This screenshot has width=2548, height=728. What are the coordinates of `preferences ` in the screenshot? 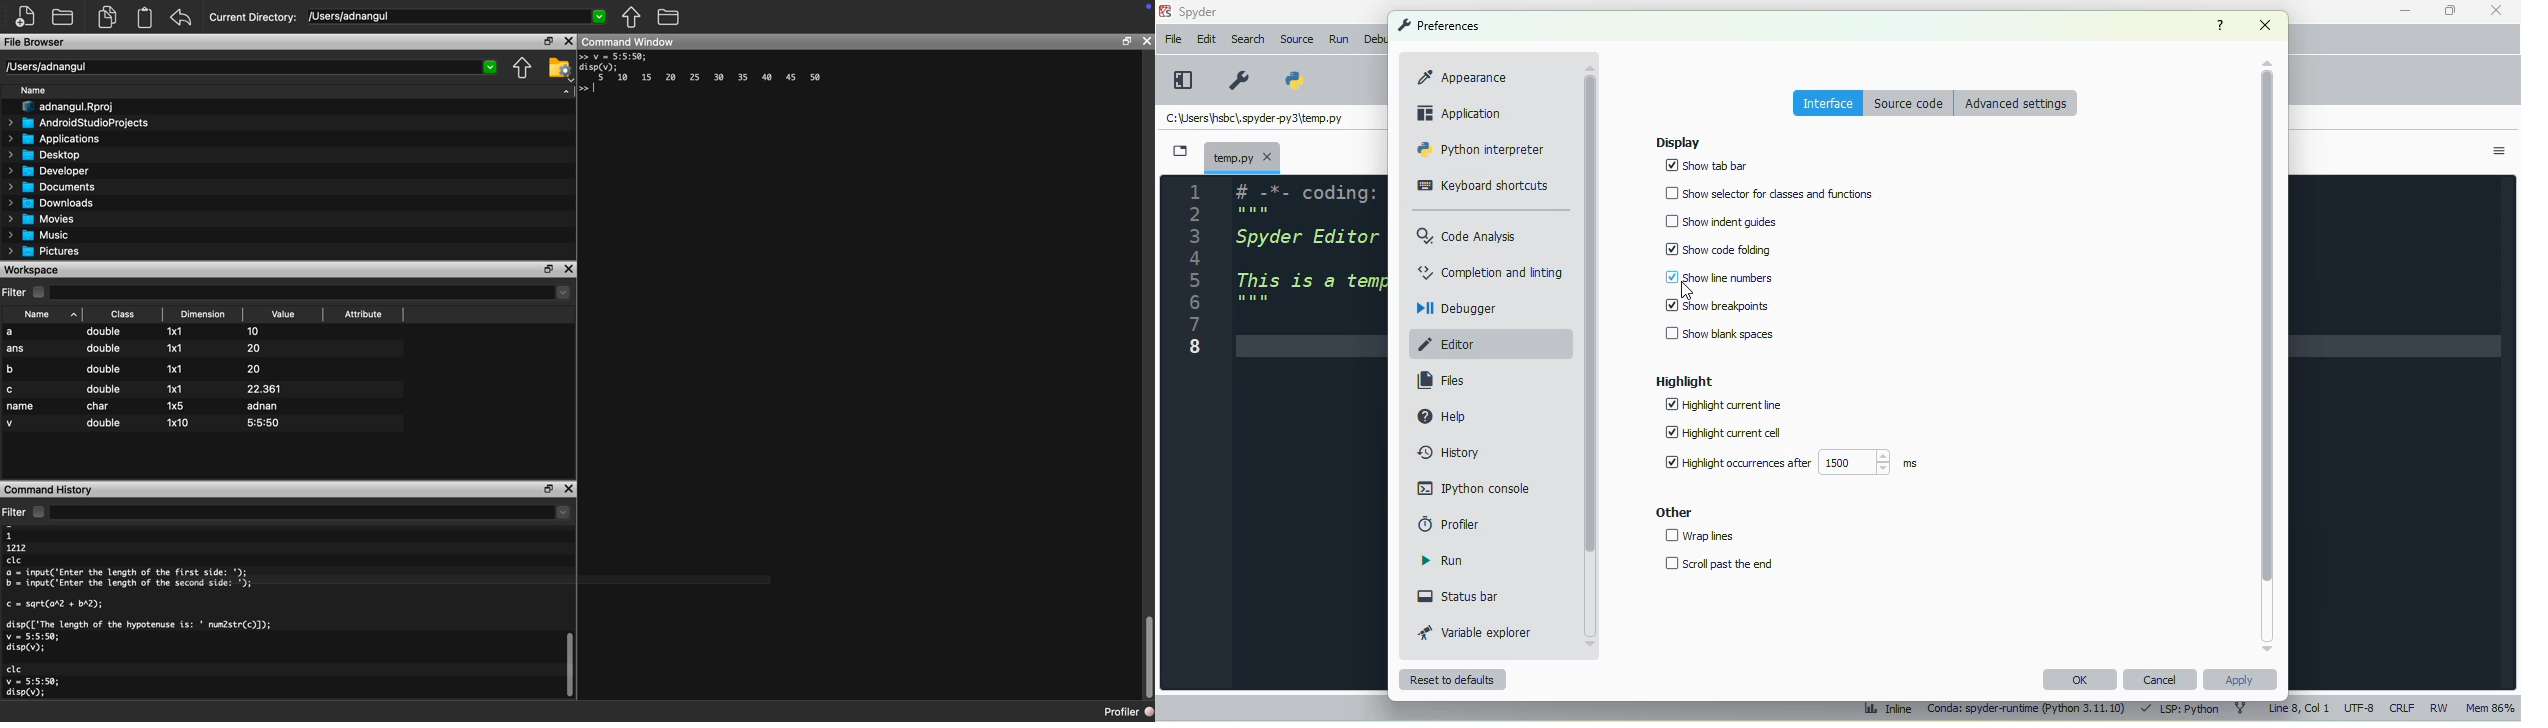 It's located at (1237, 79).